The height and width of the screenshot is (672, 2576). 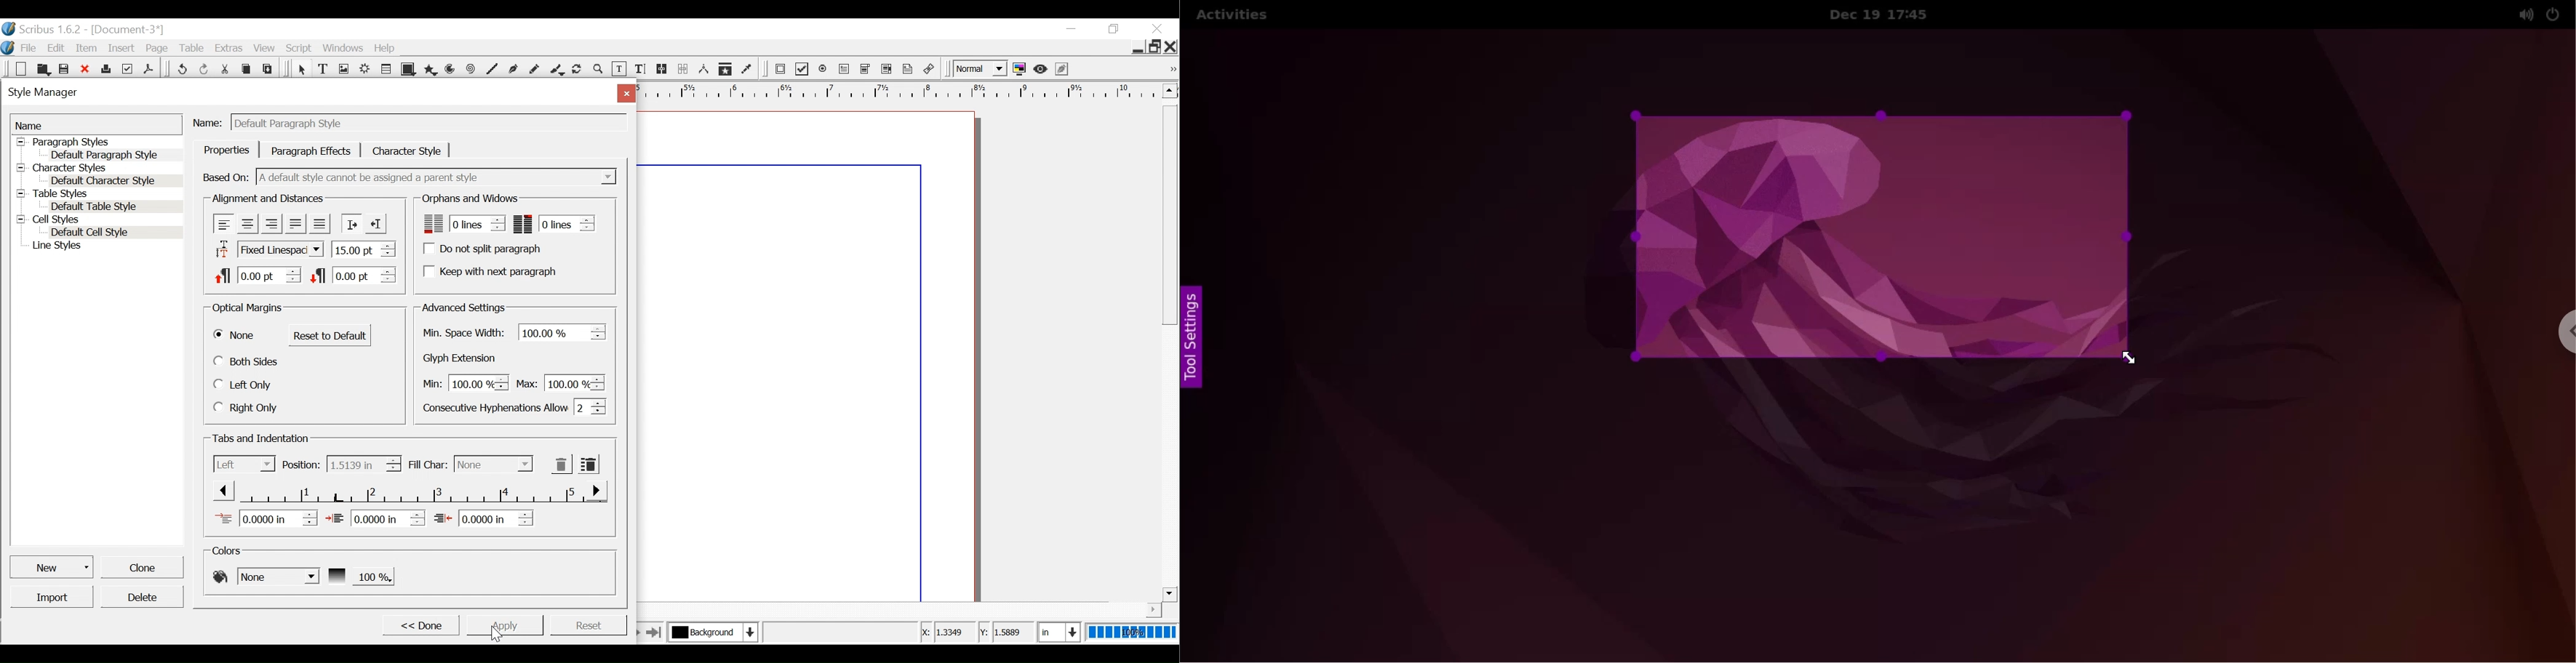 I want to click on Default Character Styles, so click(x=115, y=182).